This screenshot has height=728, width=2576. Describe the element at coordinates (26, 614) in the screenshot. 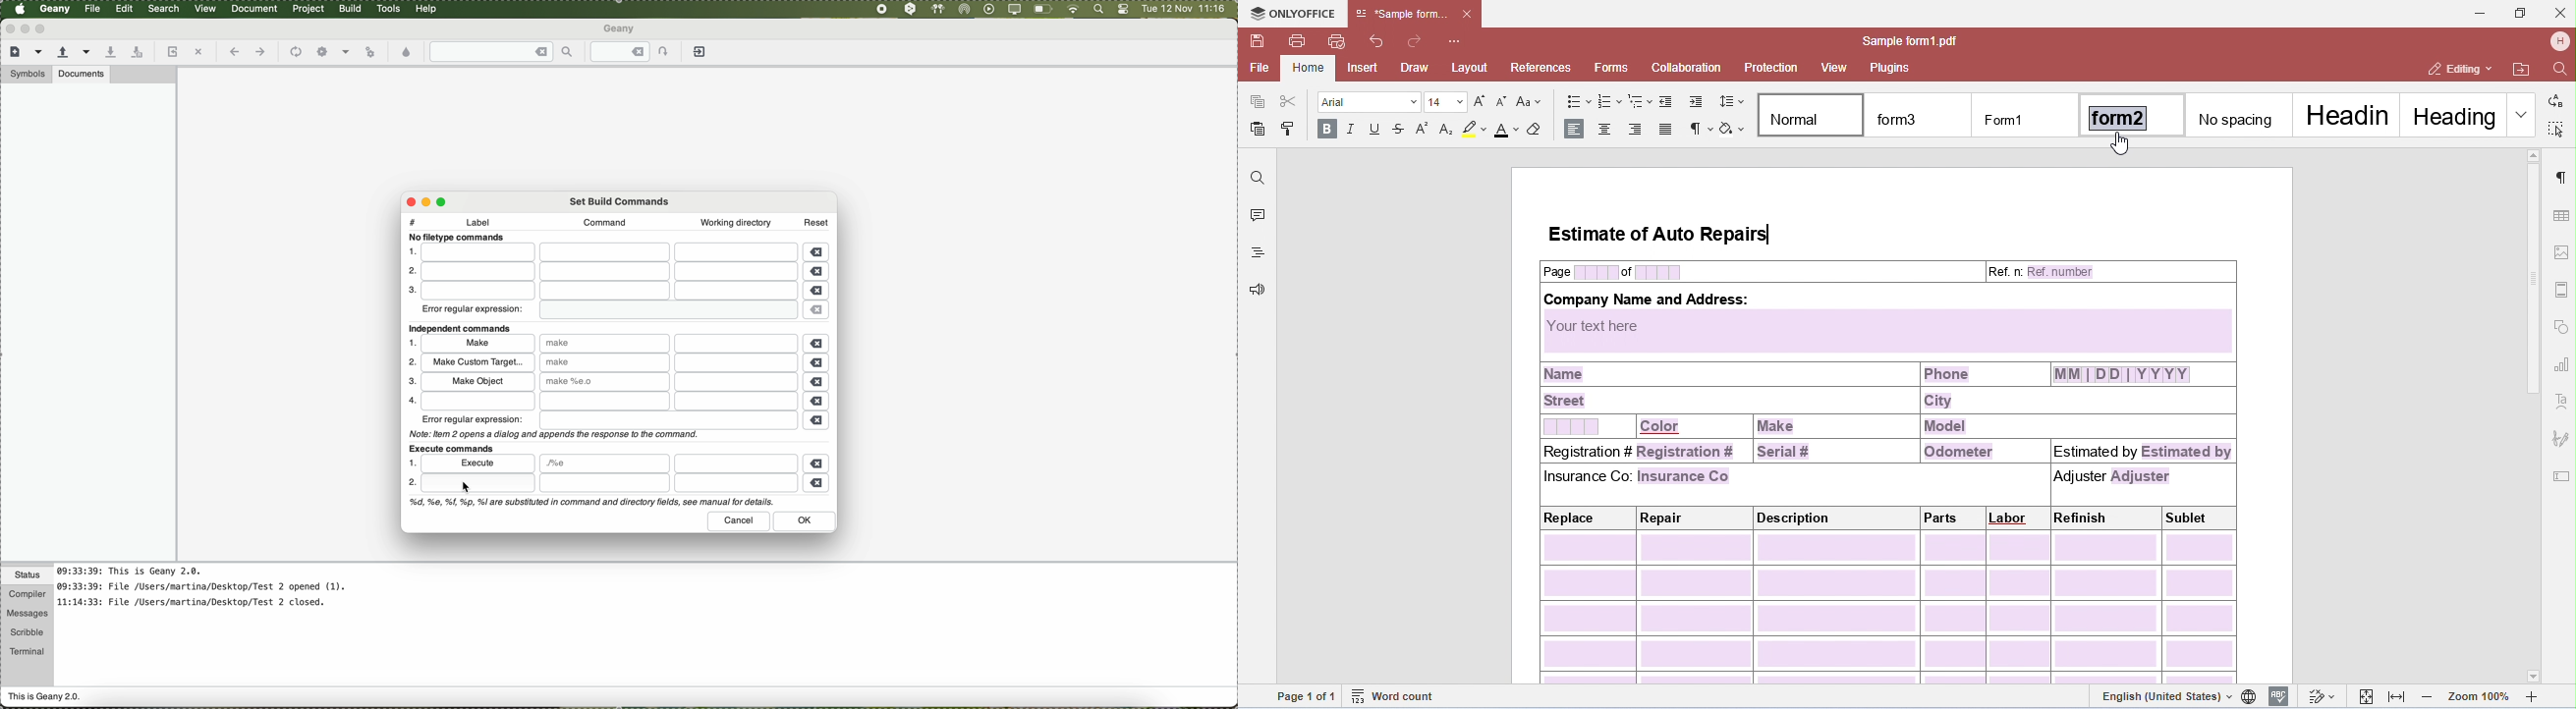

I see `messages` at that location.